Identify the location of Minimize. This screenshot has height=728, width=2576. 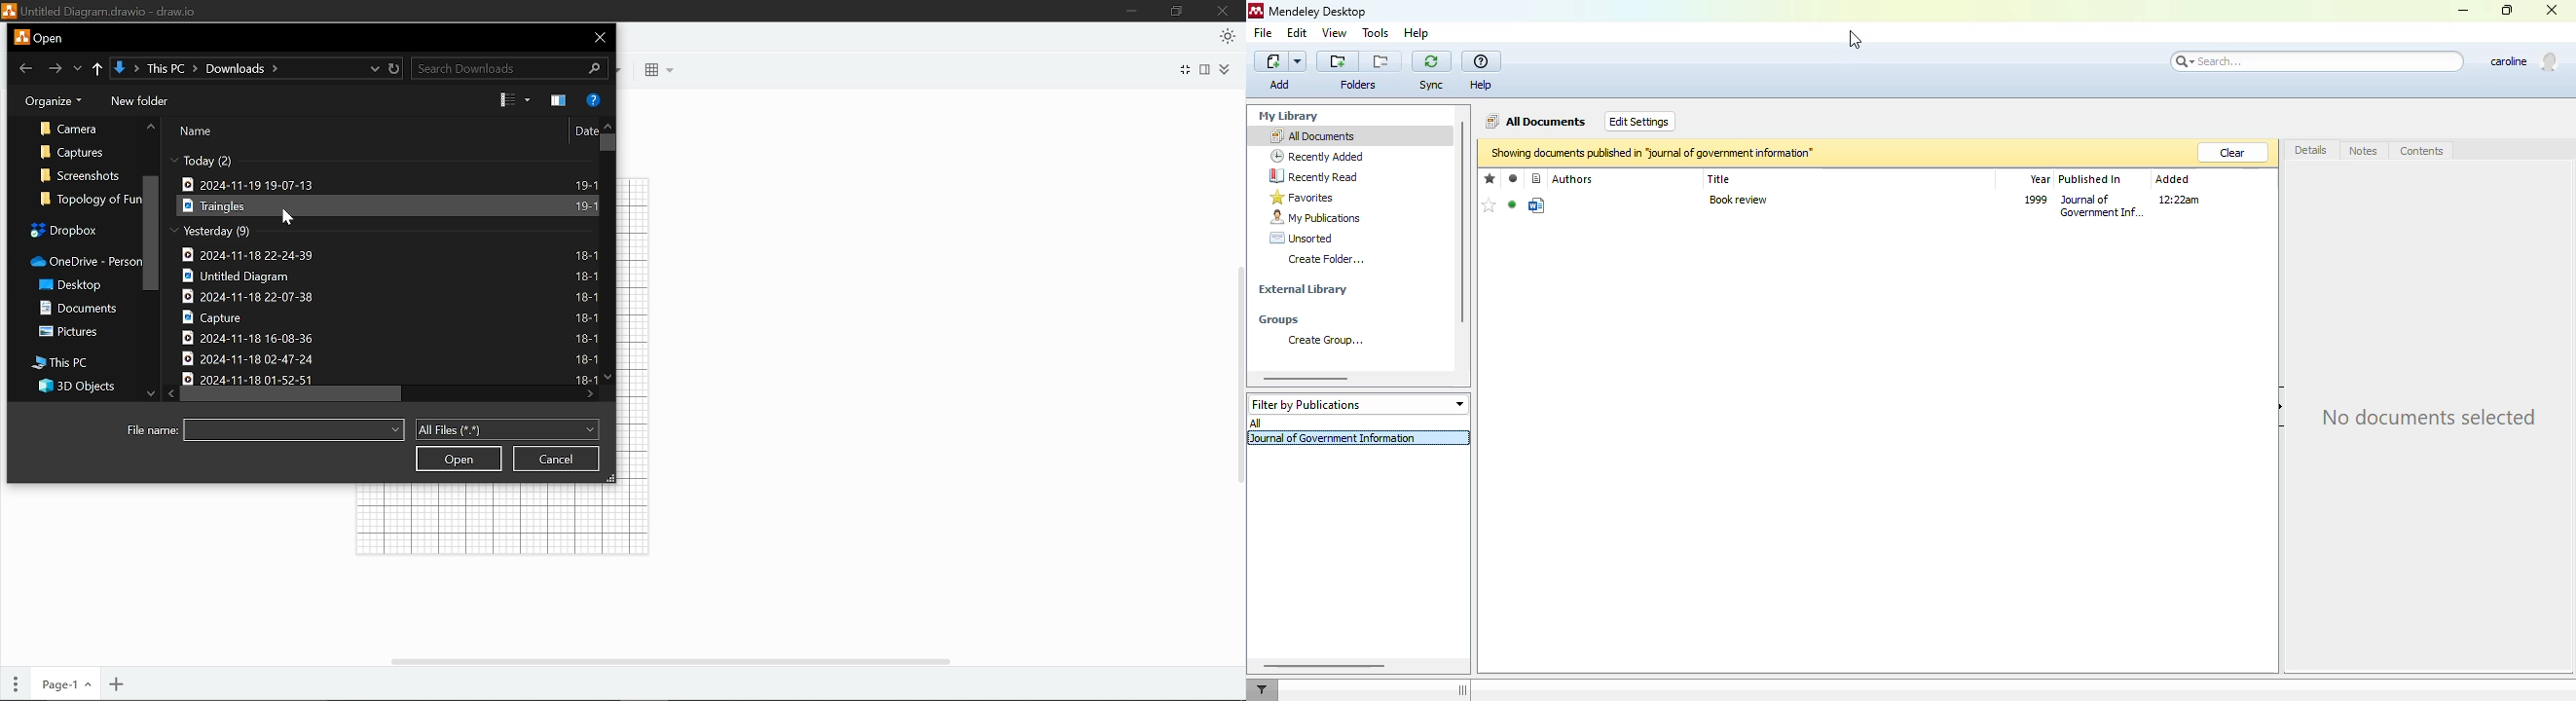
(1130, 11).